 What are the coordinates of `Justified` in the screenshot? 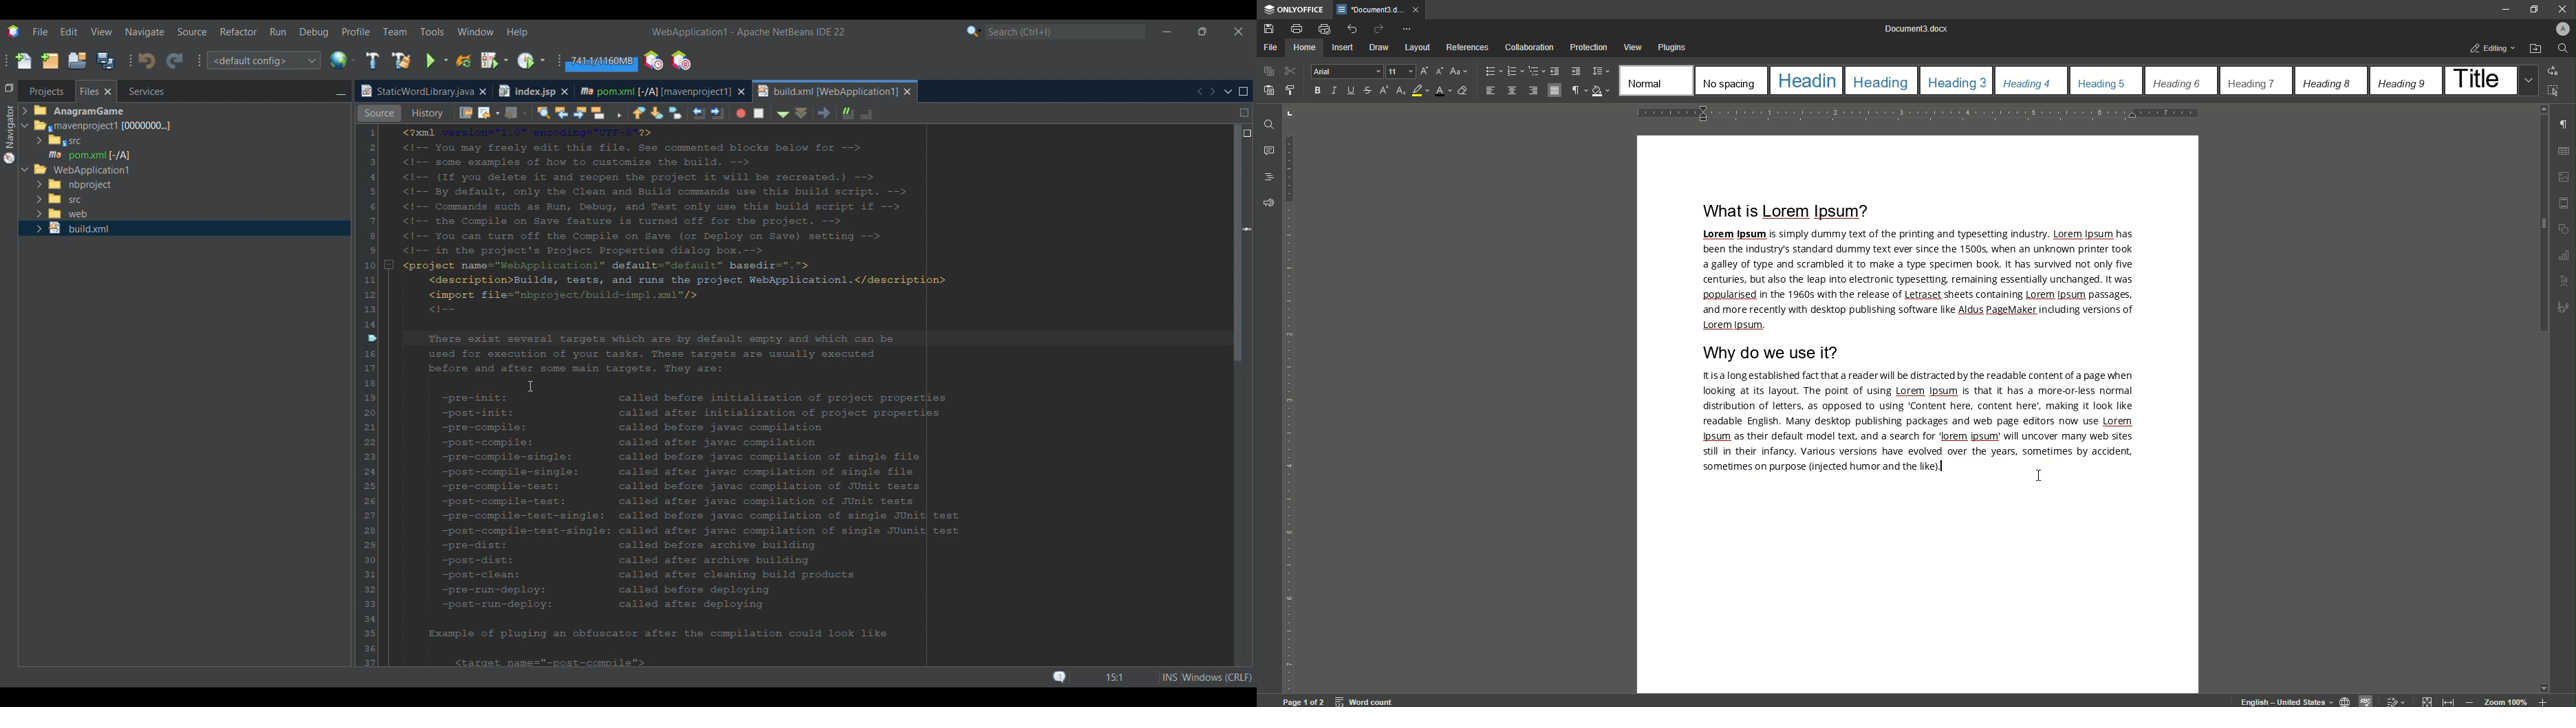 It's located at (1554, 91).